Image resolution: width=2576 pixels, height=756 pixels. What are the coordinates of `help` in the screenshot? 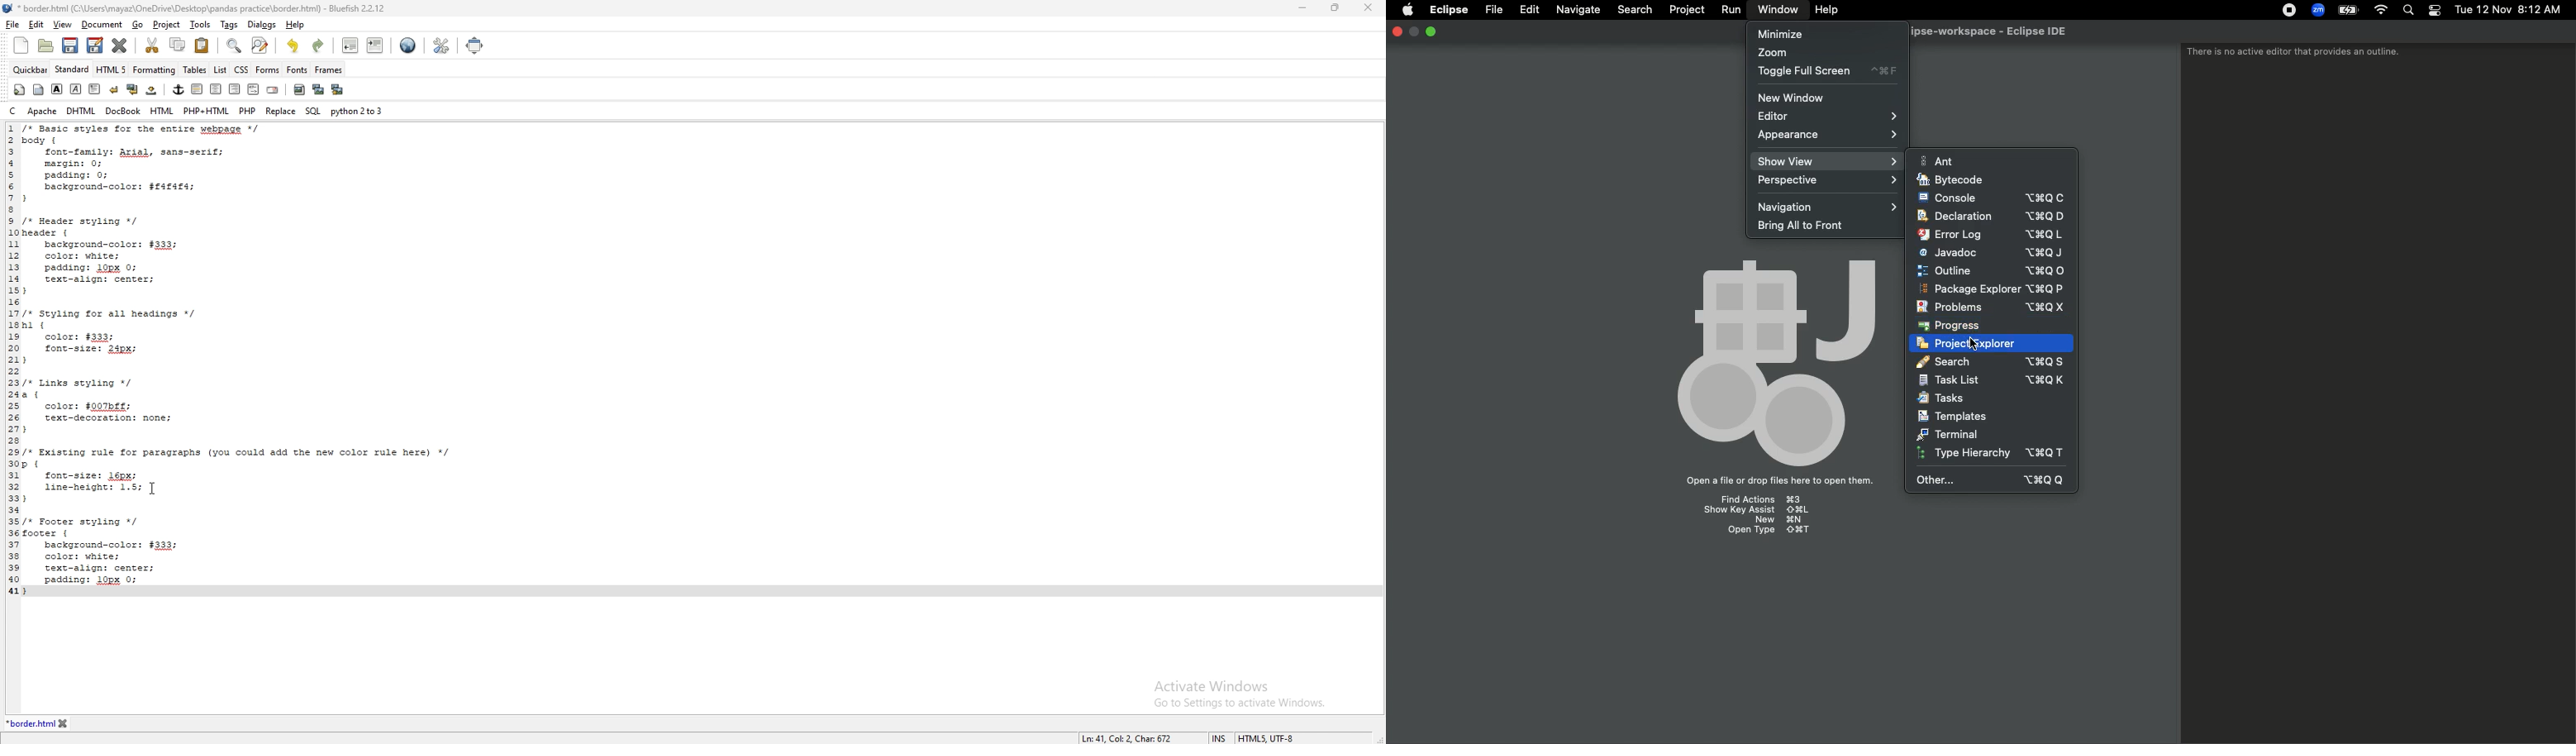 It's located at (295, 25).